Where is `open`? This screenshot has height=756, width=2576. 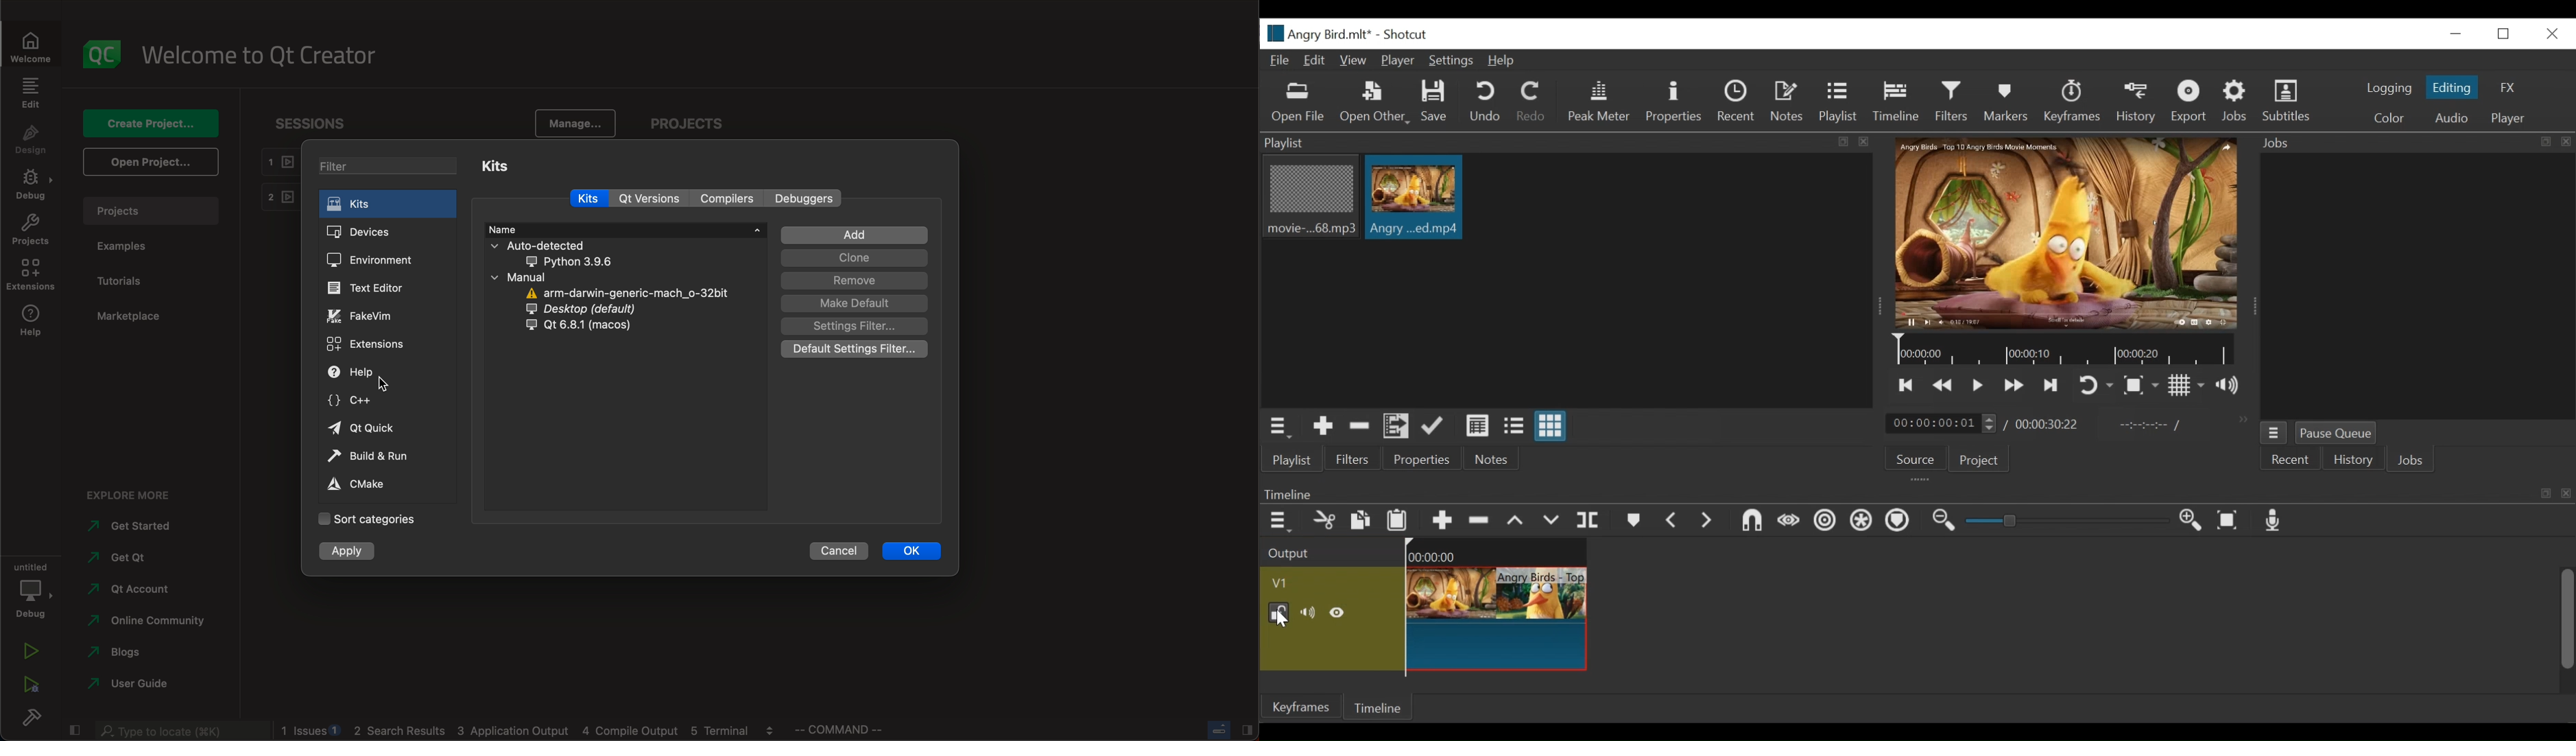 open is located at coordinates (153, 161).